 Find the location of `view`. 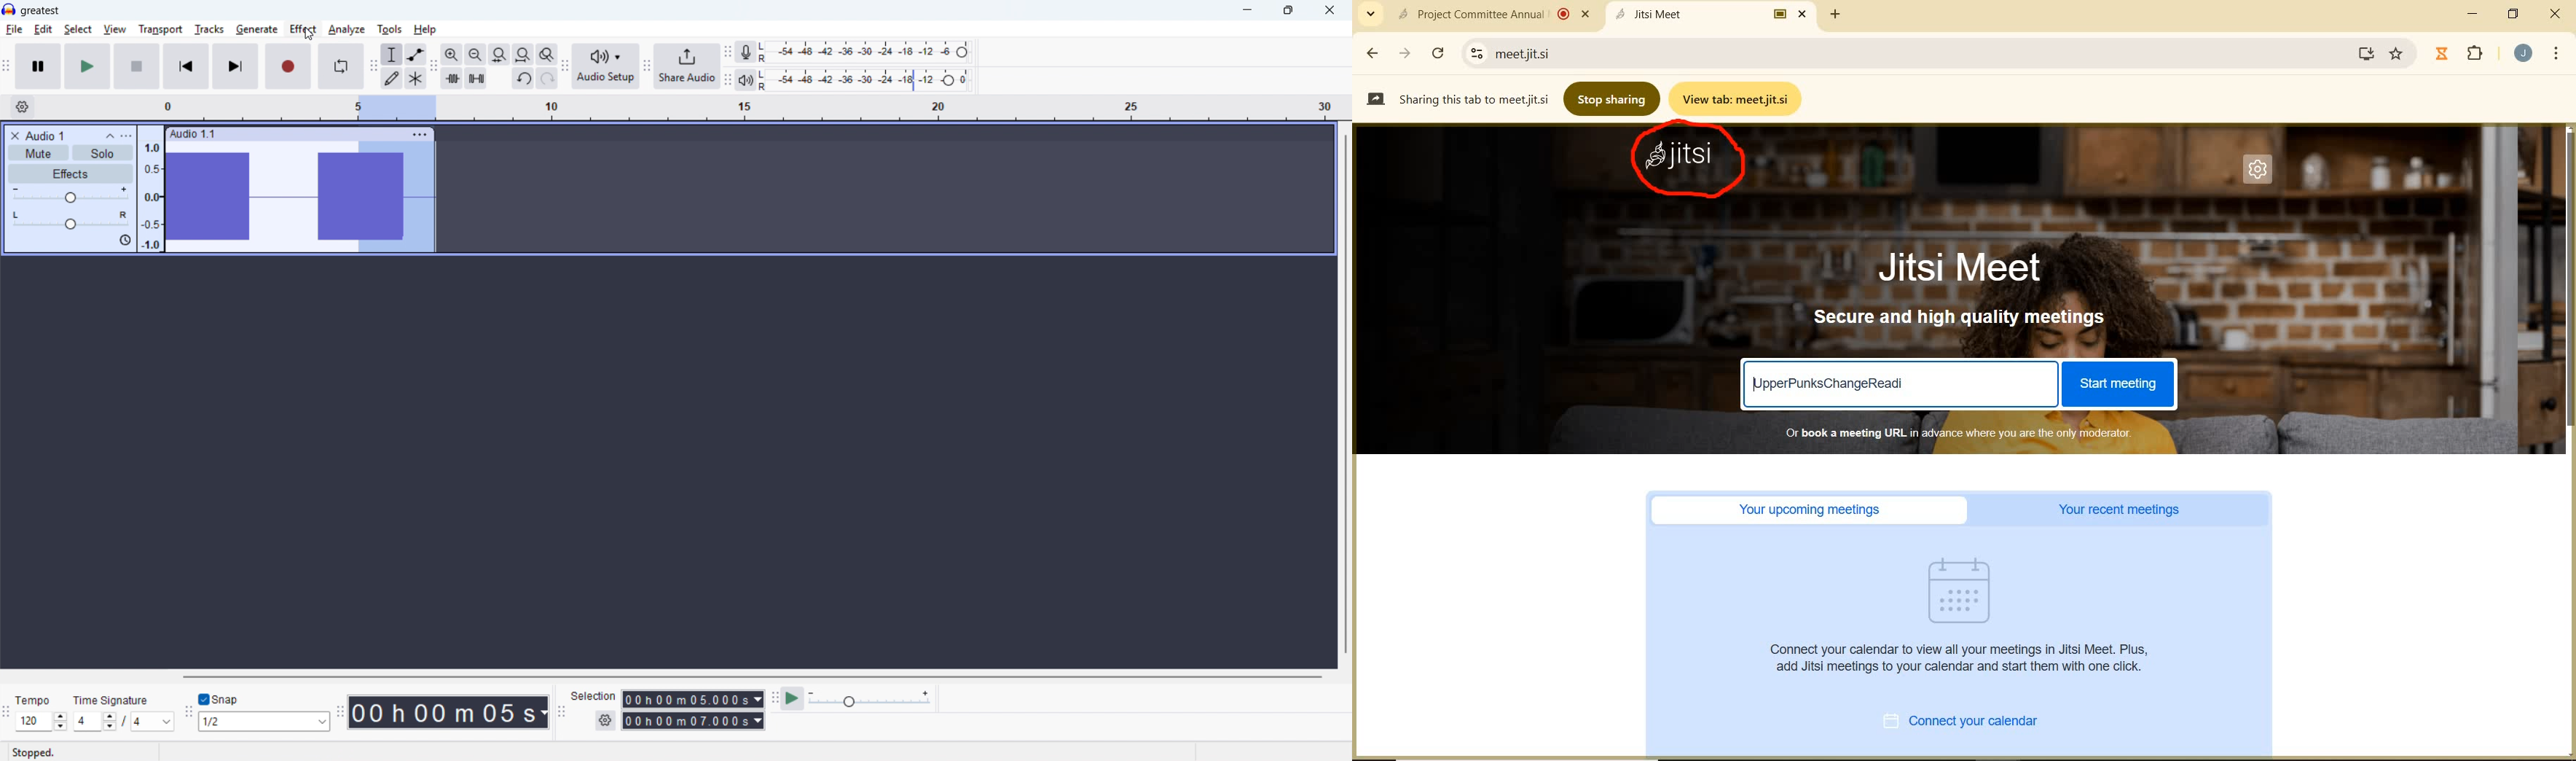

view is located at coordinates (115, 30).